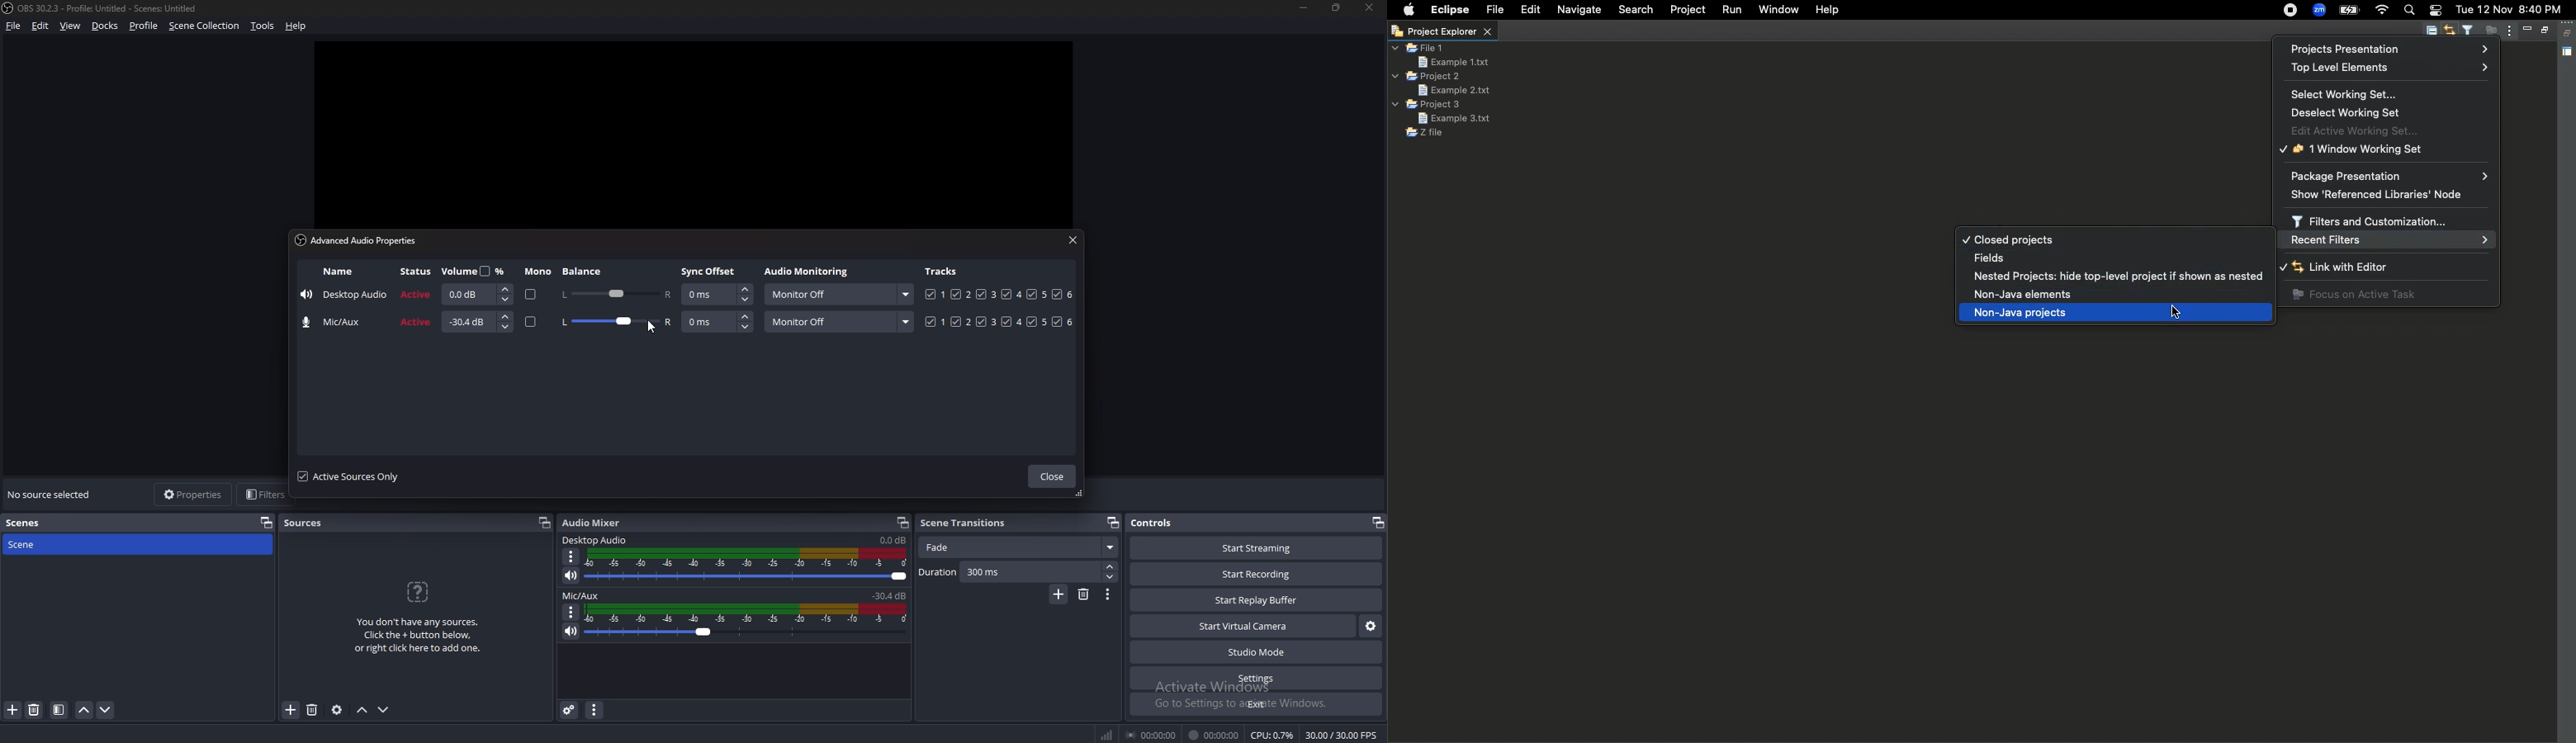  Describe the element at coordinates (1114, 523) in the screenshot. I see `pop out` at that location.